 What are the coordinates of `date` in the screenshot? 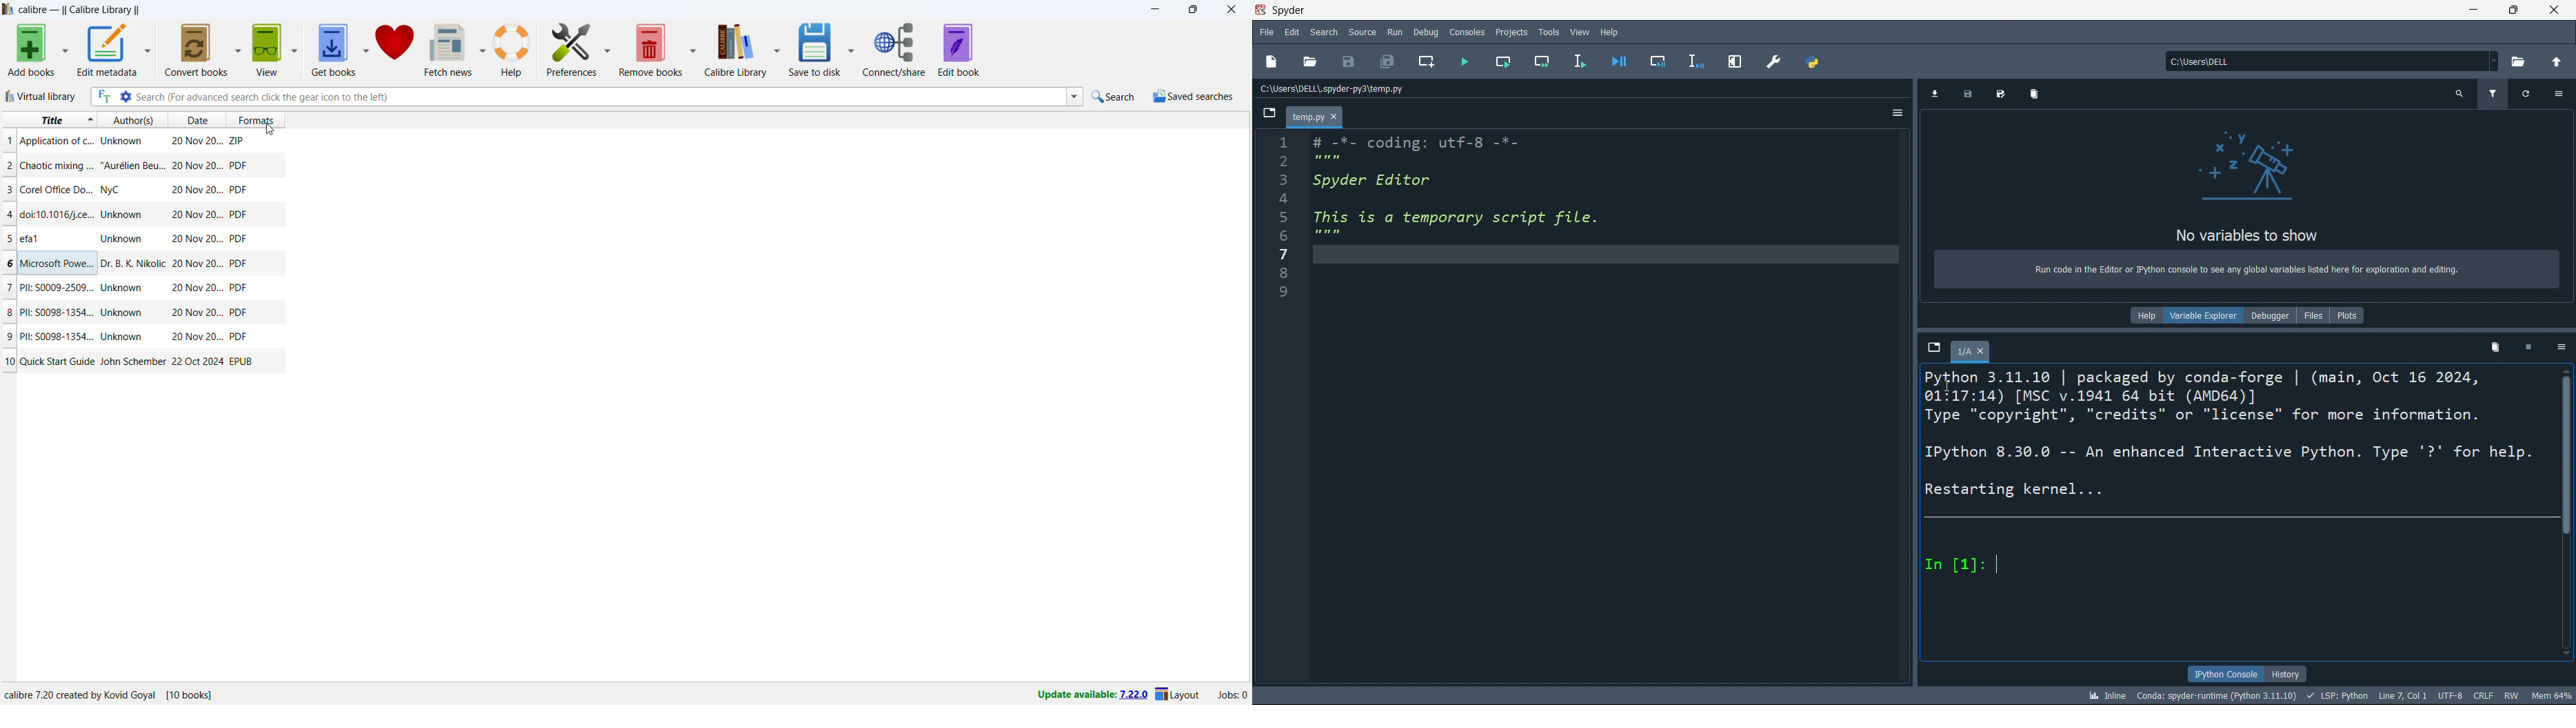 It's located at (196, 166).